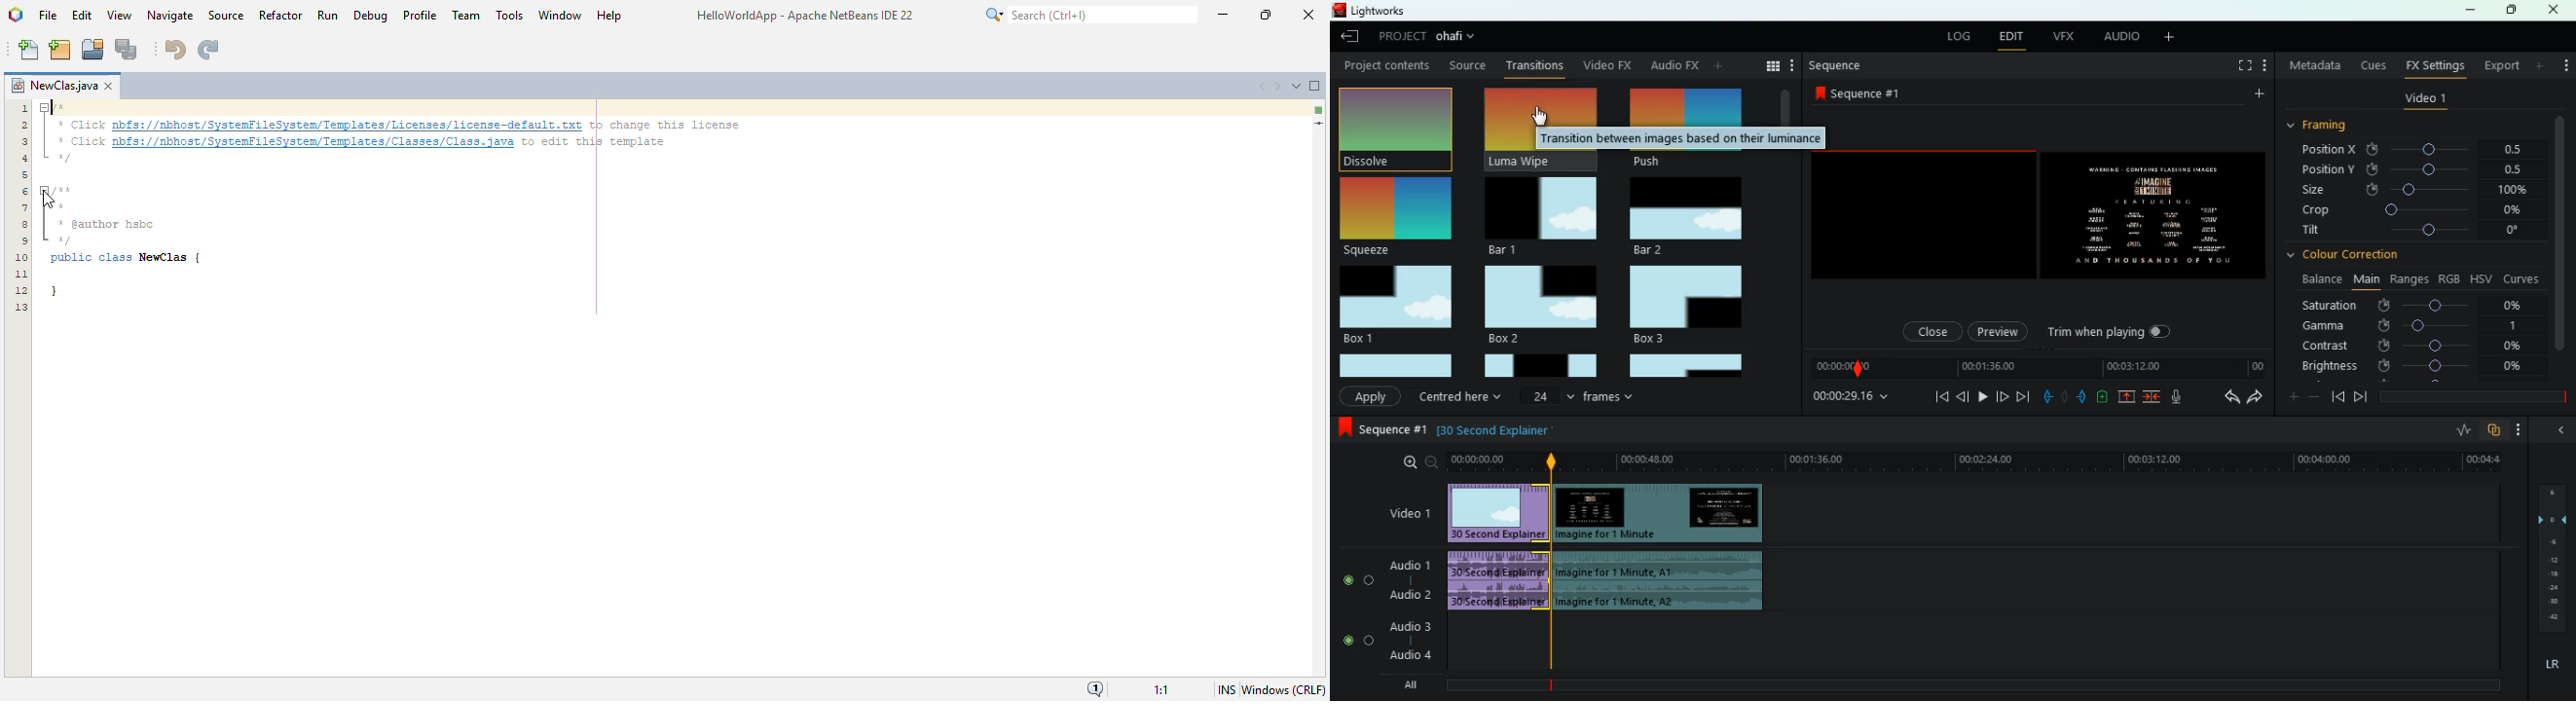 This screenshot has width=2576, height=728. What do you see at coordinates (1283, 690) in the screenshot?
I see `Windows(CRLF)` at bounding box center [1283, 690].